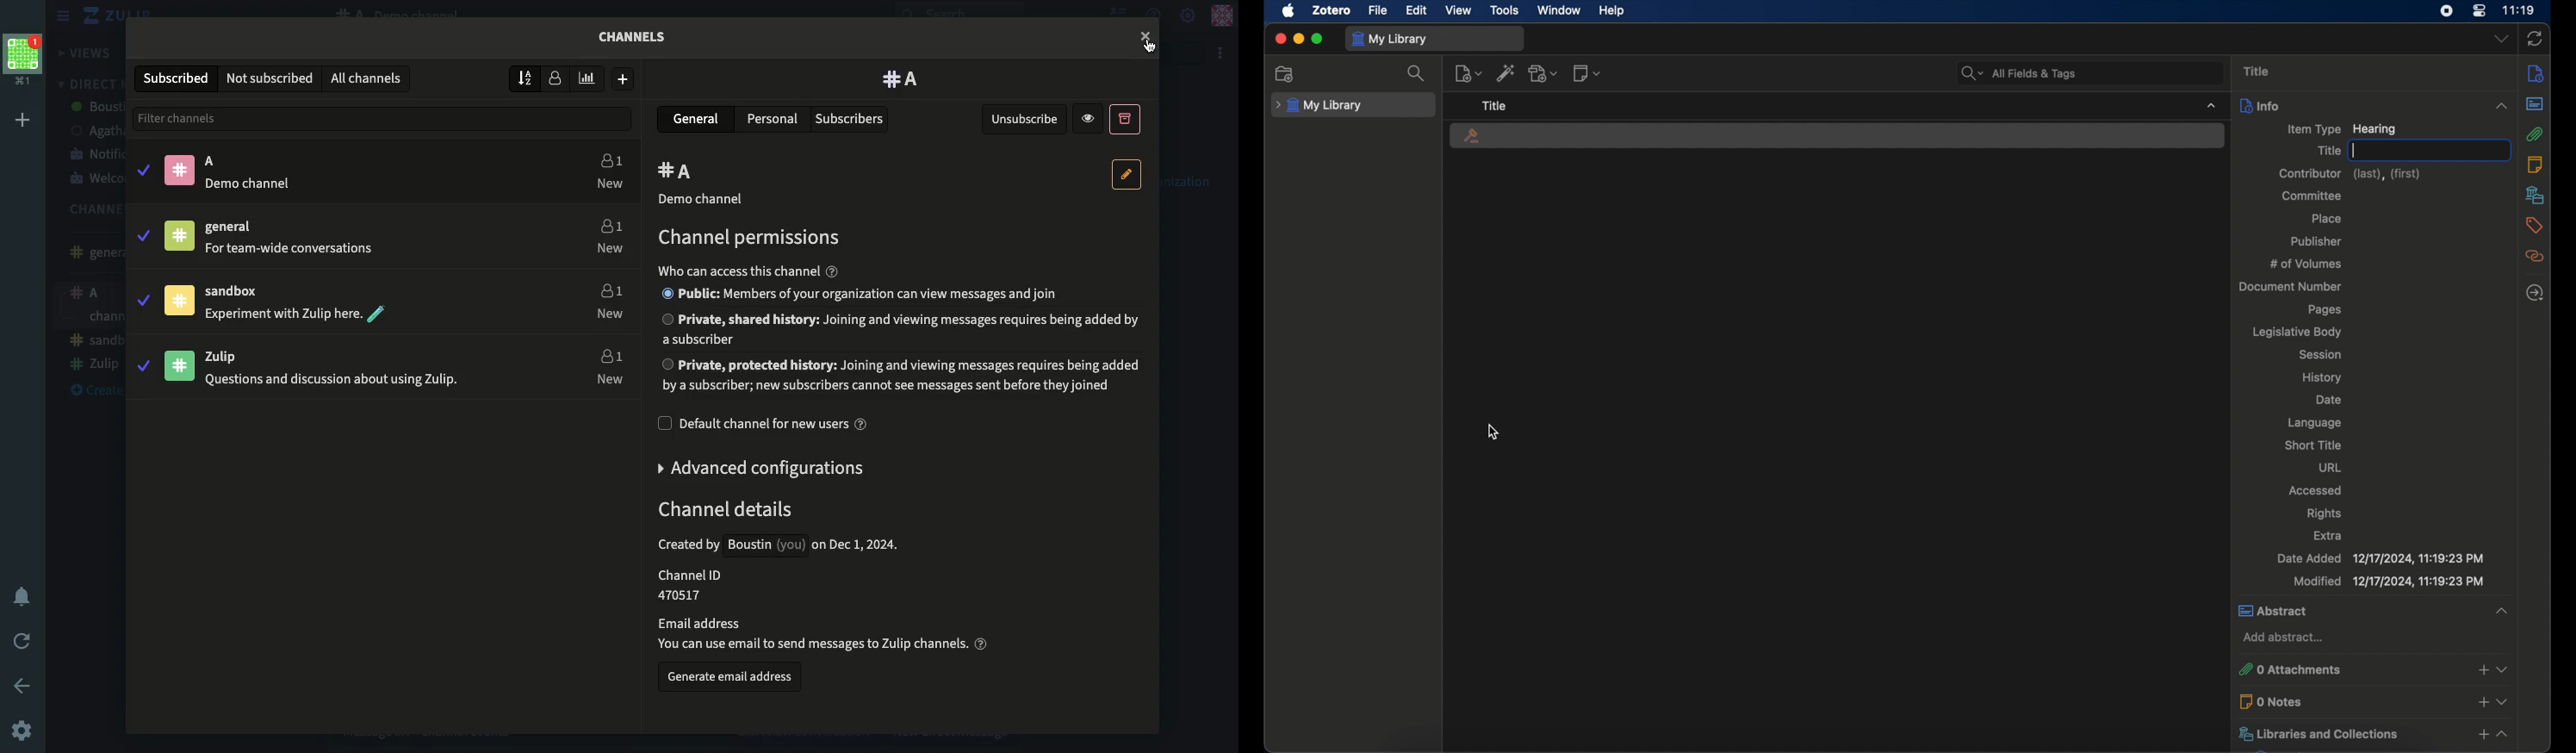 The height and width of the screenshot is (756, 2576). Describe the element at coordinates (2533, 225) in the screenshot. I see `tags` at that location.